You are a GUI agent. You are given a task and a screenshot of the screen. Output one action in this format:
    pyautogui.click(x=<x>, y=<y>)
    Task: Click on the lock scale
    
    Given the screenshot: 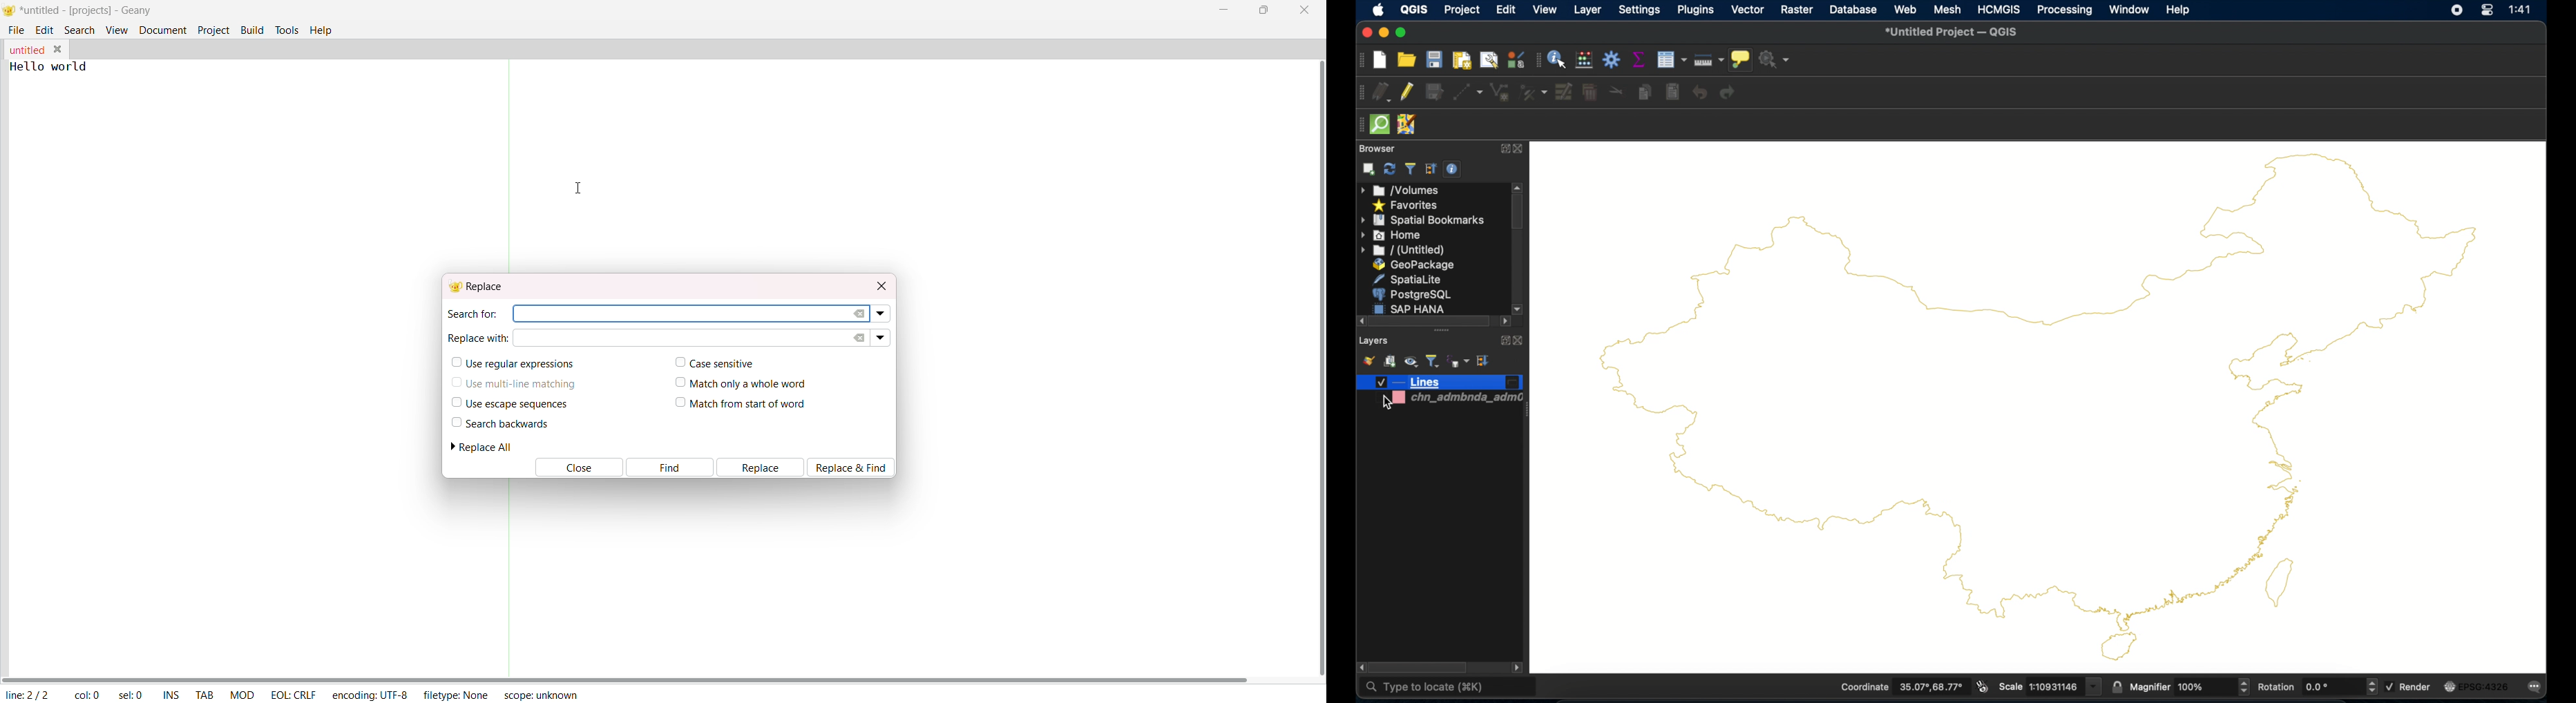 What is the action you would take?
    pyautogui.click(x=2116, y=686)
    